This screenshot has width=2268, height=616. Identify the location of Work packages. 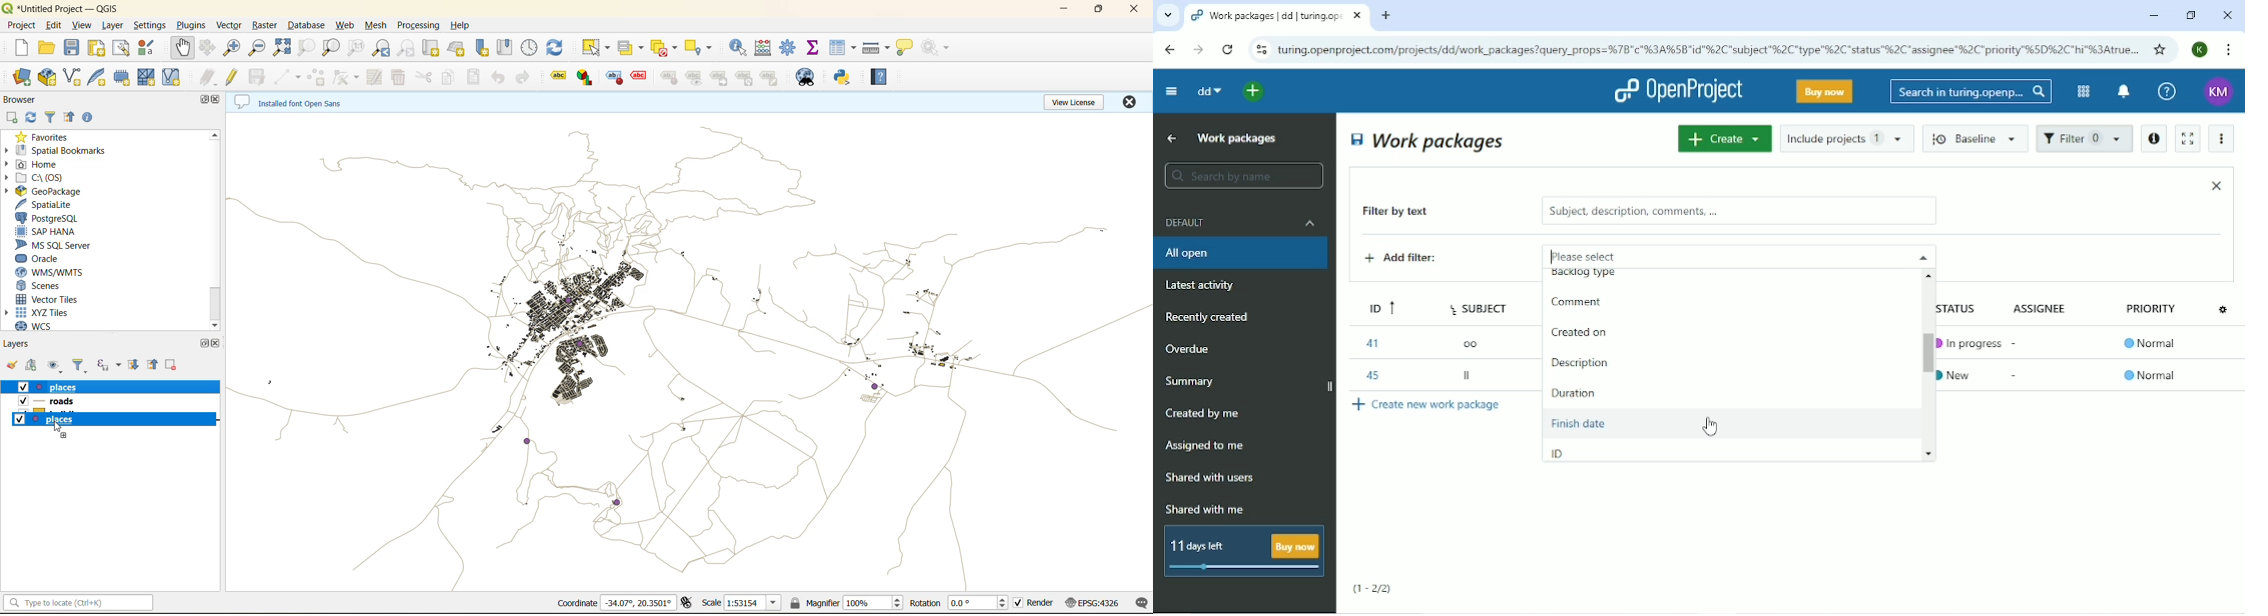
(1238, 137).